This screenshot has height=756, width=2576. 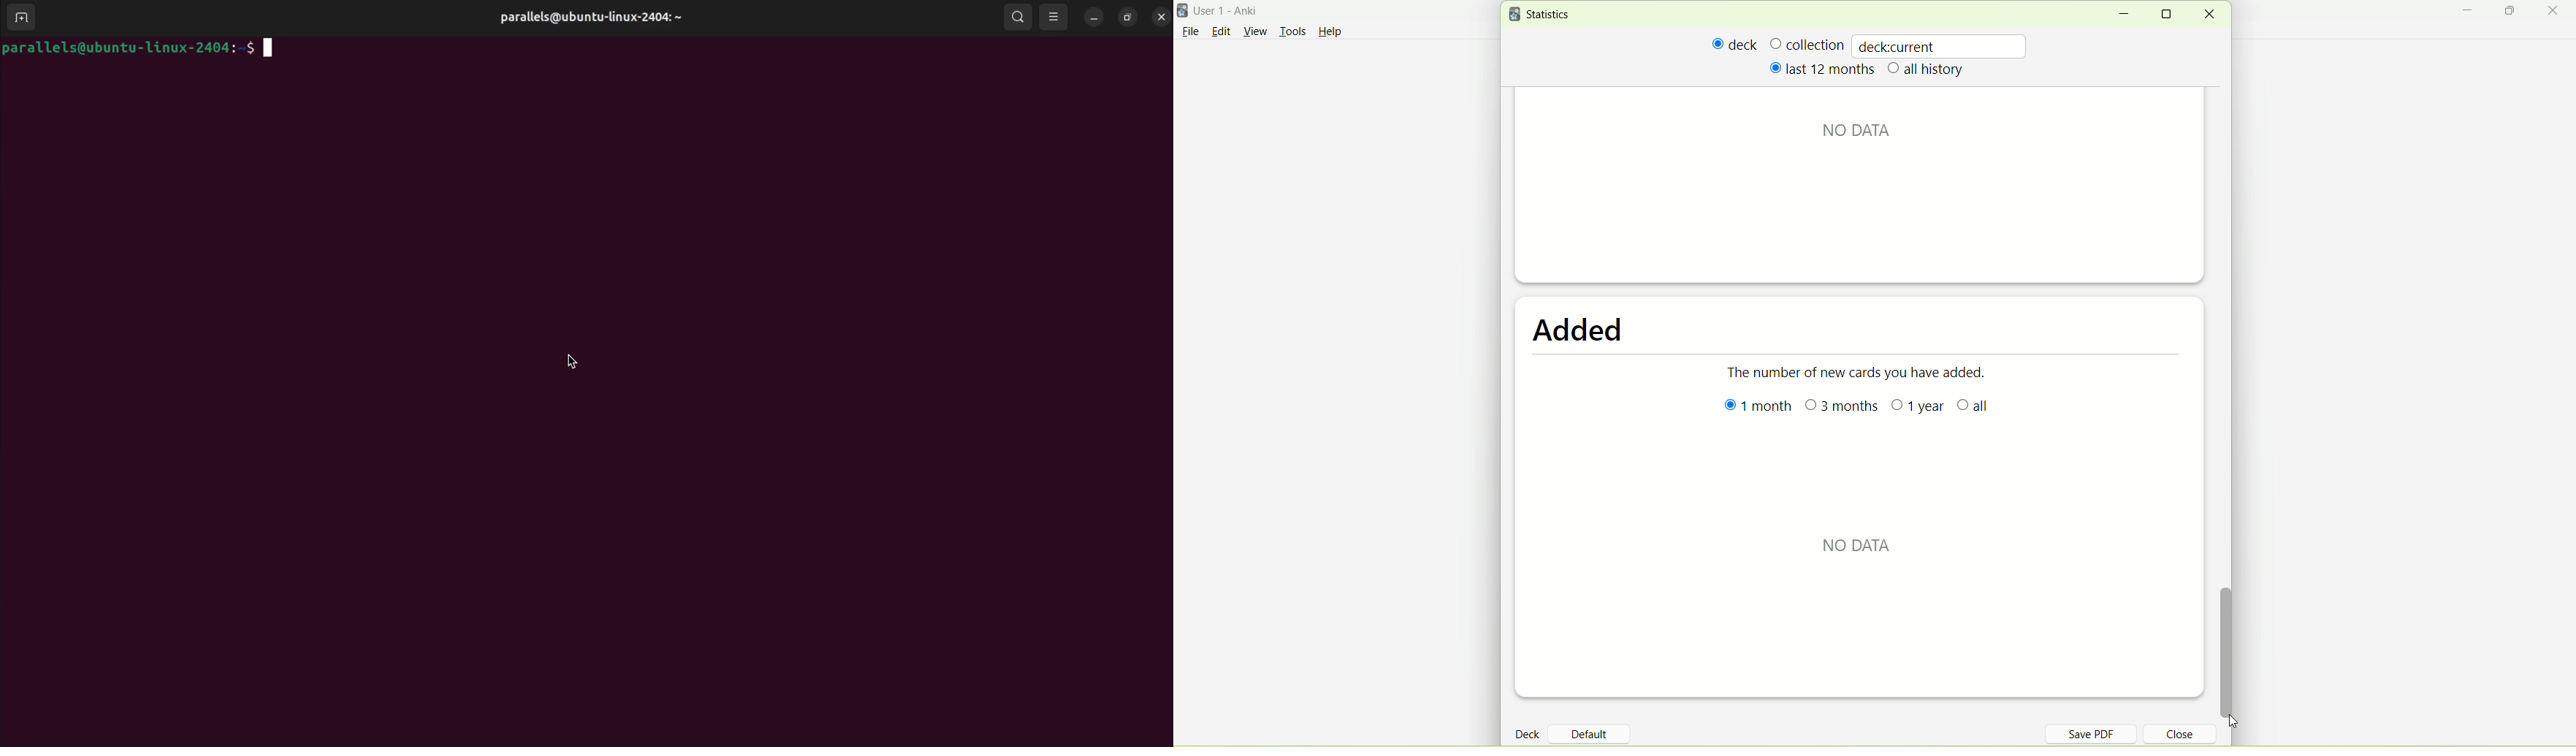 I want to click on all history, so click(x=1927, y=70).